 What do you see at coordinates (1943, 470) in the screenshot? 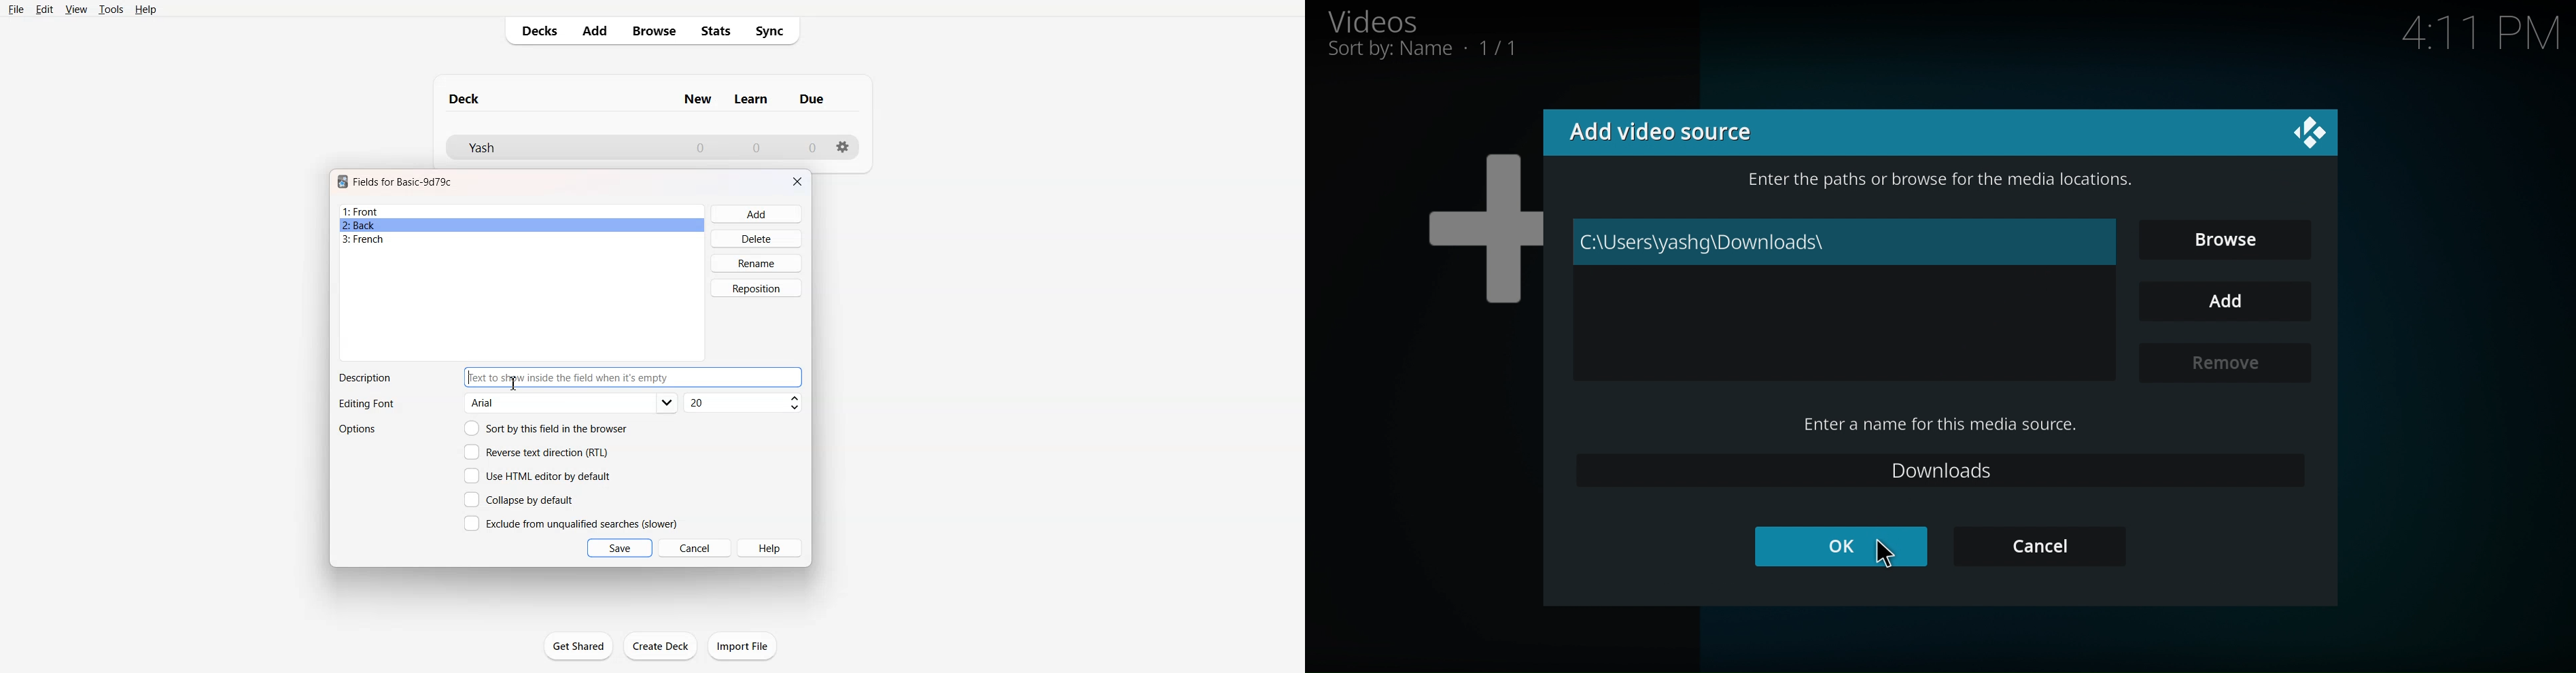
I see `Text` at bounding box center [1943, 470].